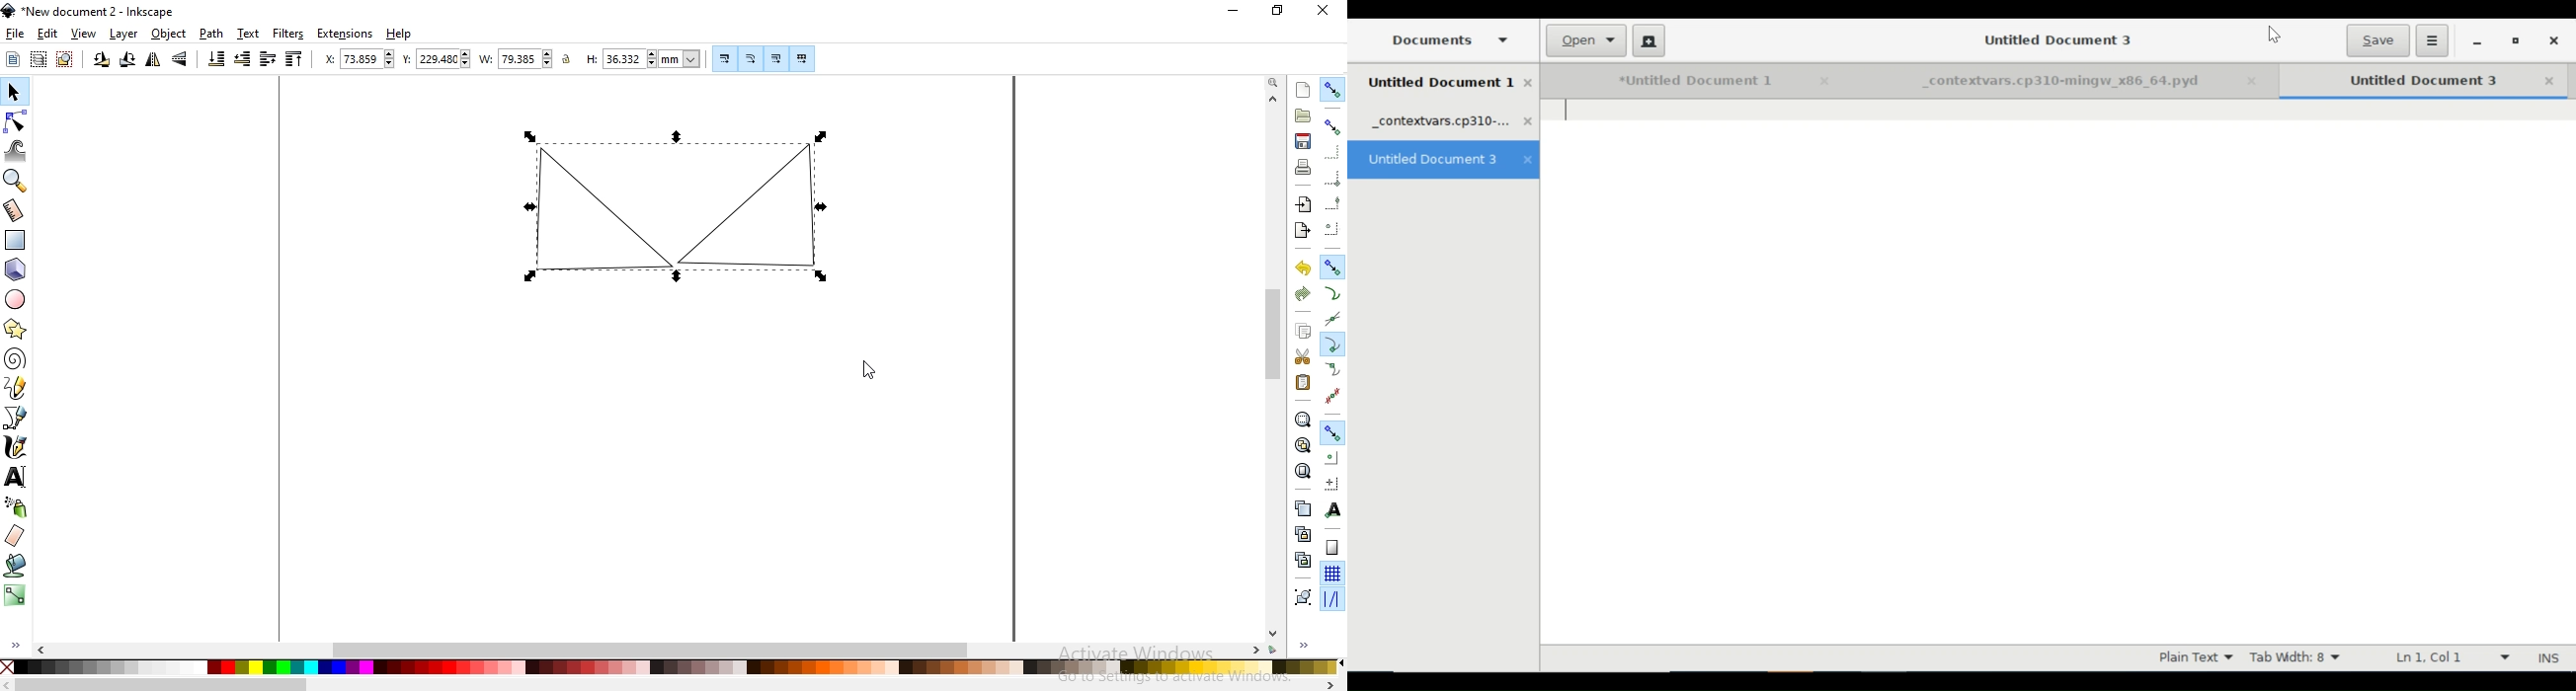 The width and height of the screenshot is (2576, 700). Describe the element at coordinates (657, 650) in the screenshot. I see `scrollbar` at that location.